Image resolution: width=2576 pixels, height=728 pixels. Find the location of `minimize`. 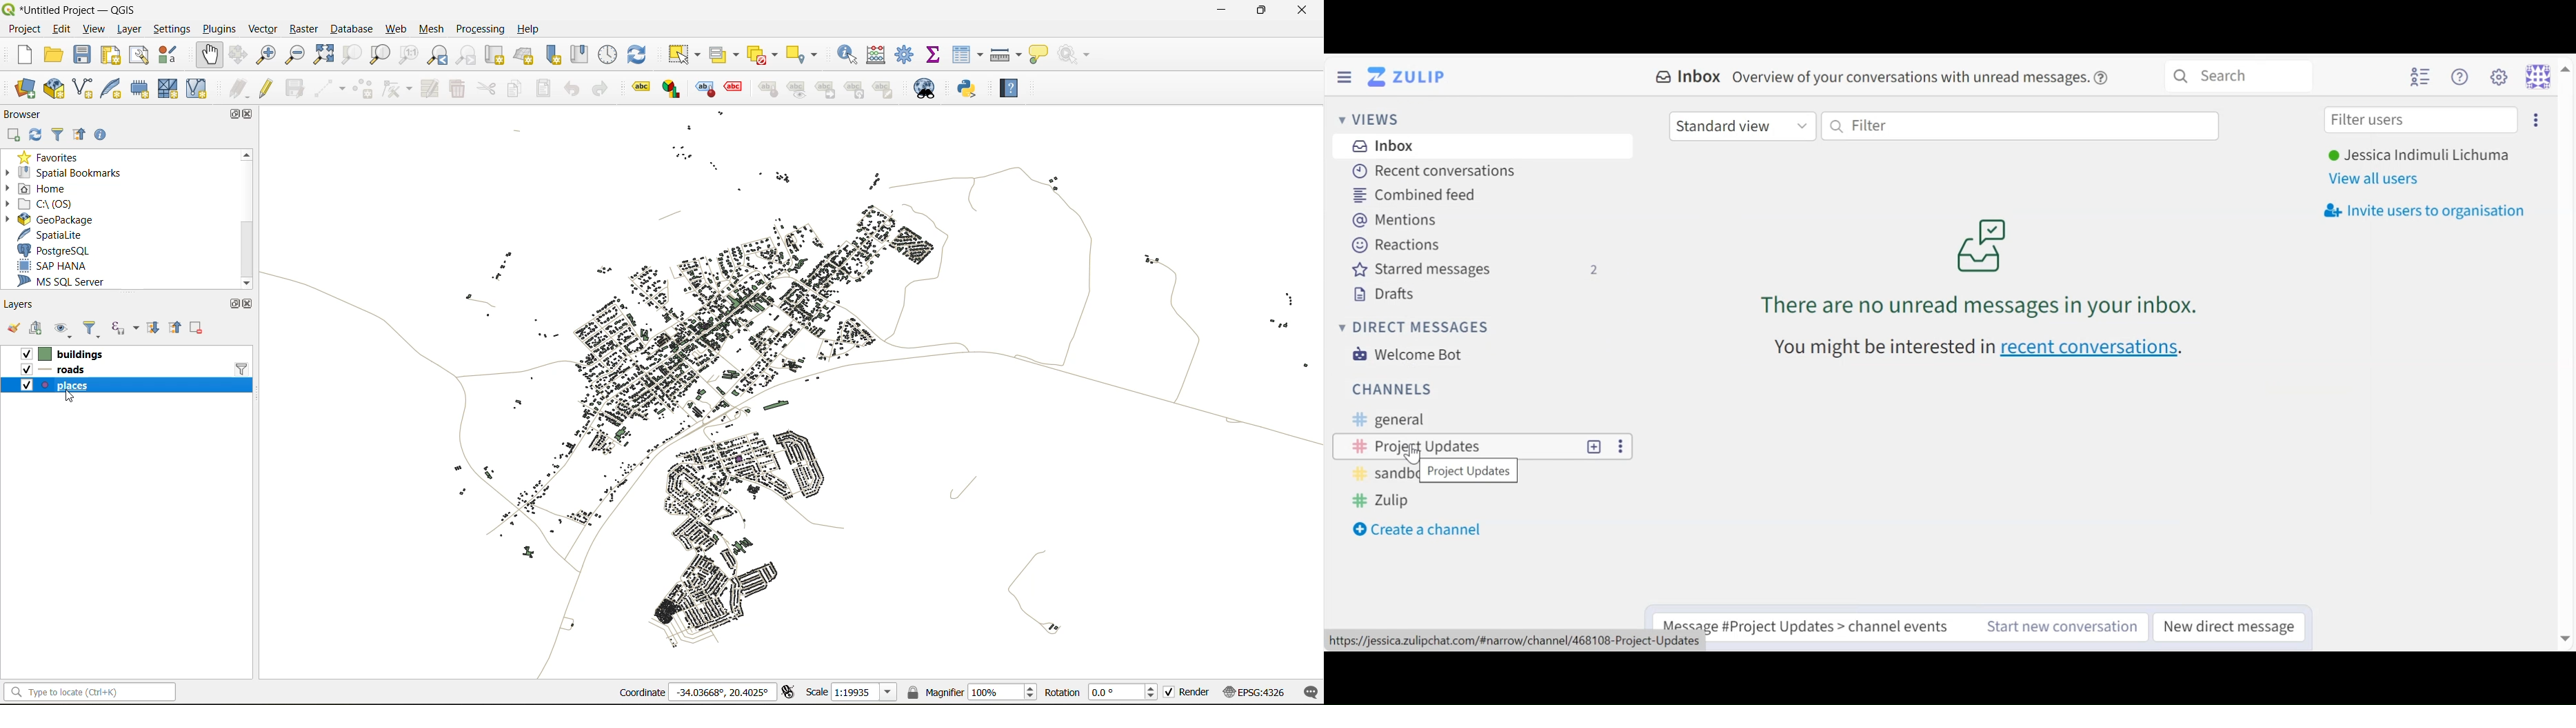

minimize is located at coordinates (1223, 12).